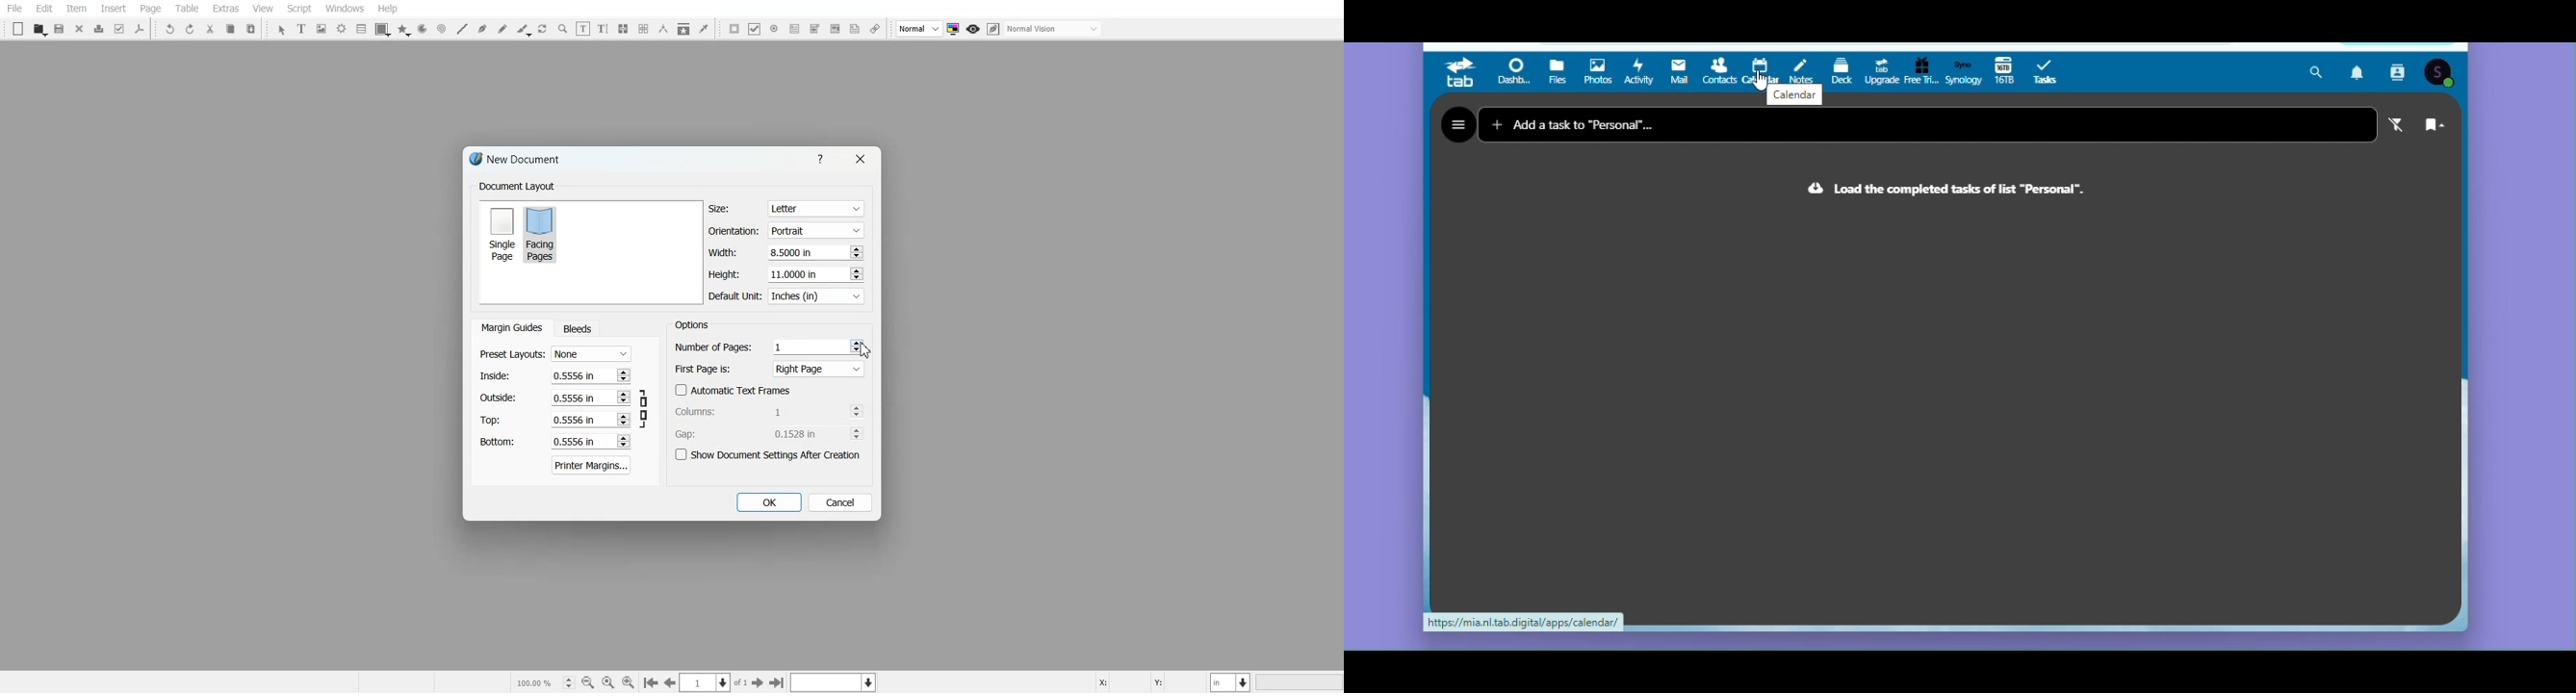 This screenshot has height=700, width=2576. I want to click on Page, so click(150, 9).